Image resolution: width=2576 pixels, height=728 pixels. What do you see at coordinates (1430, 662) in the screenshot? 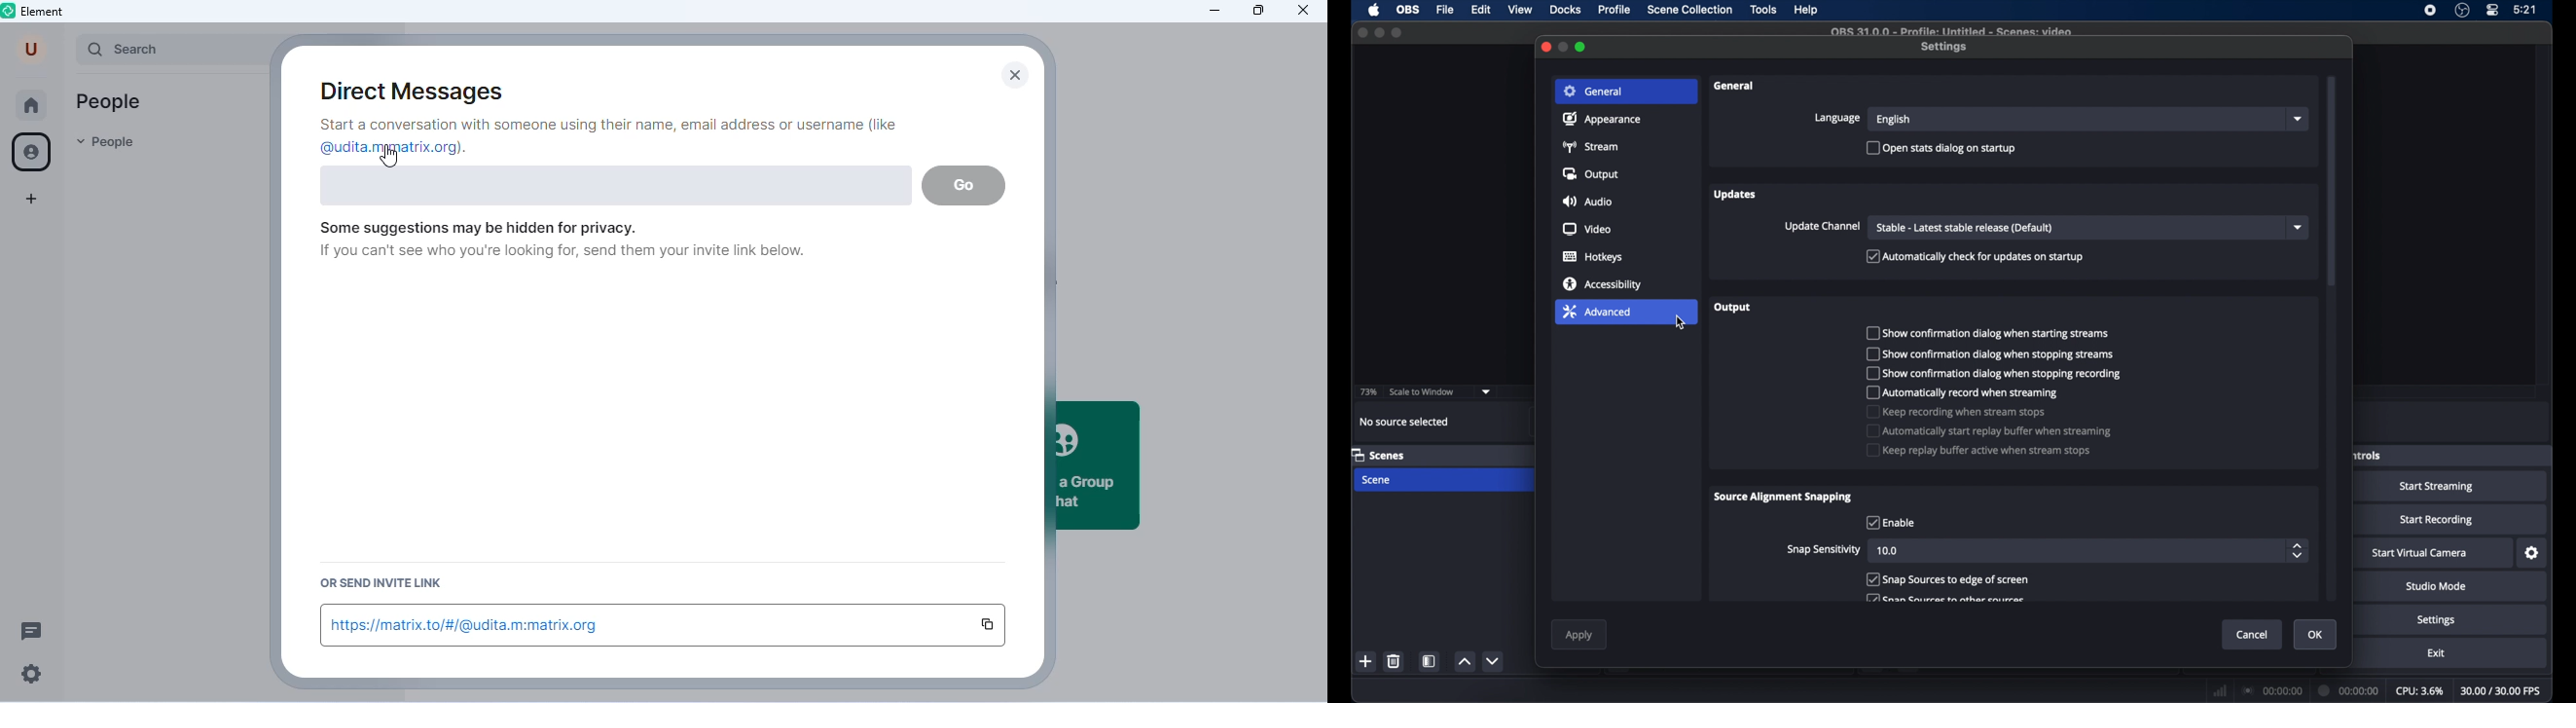
I see `scene filters` at bounding box center [1430, 662].